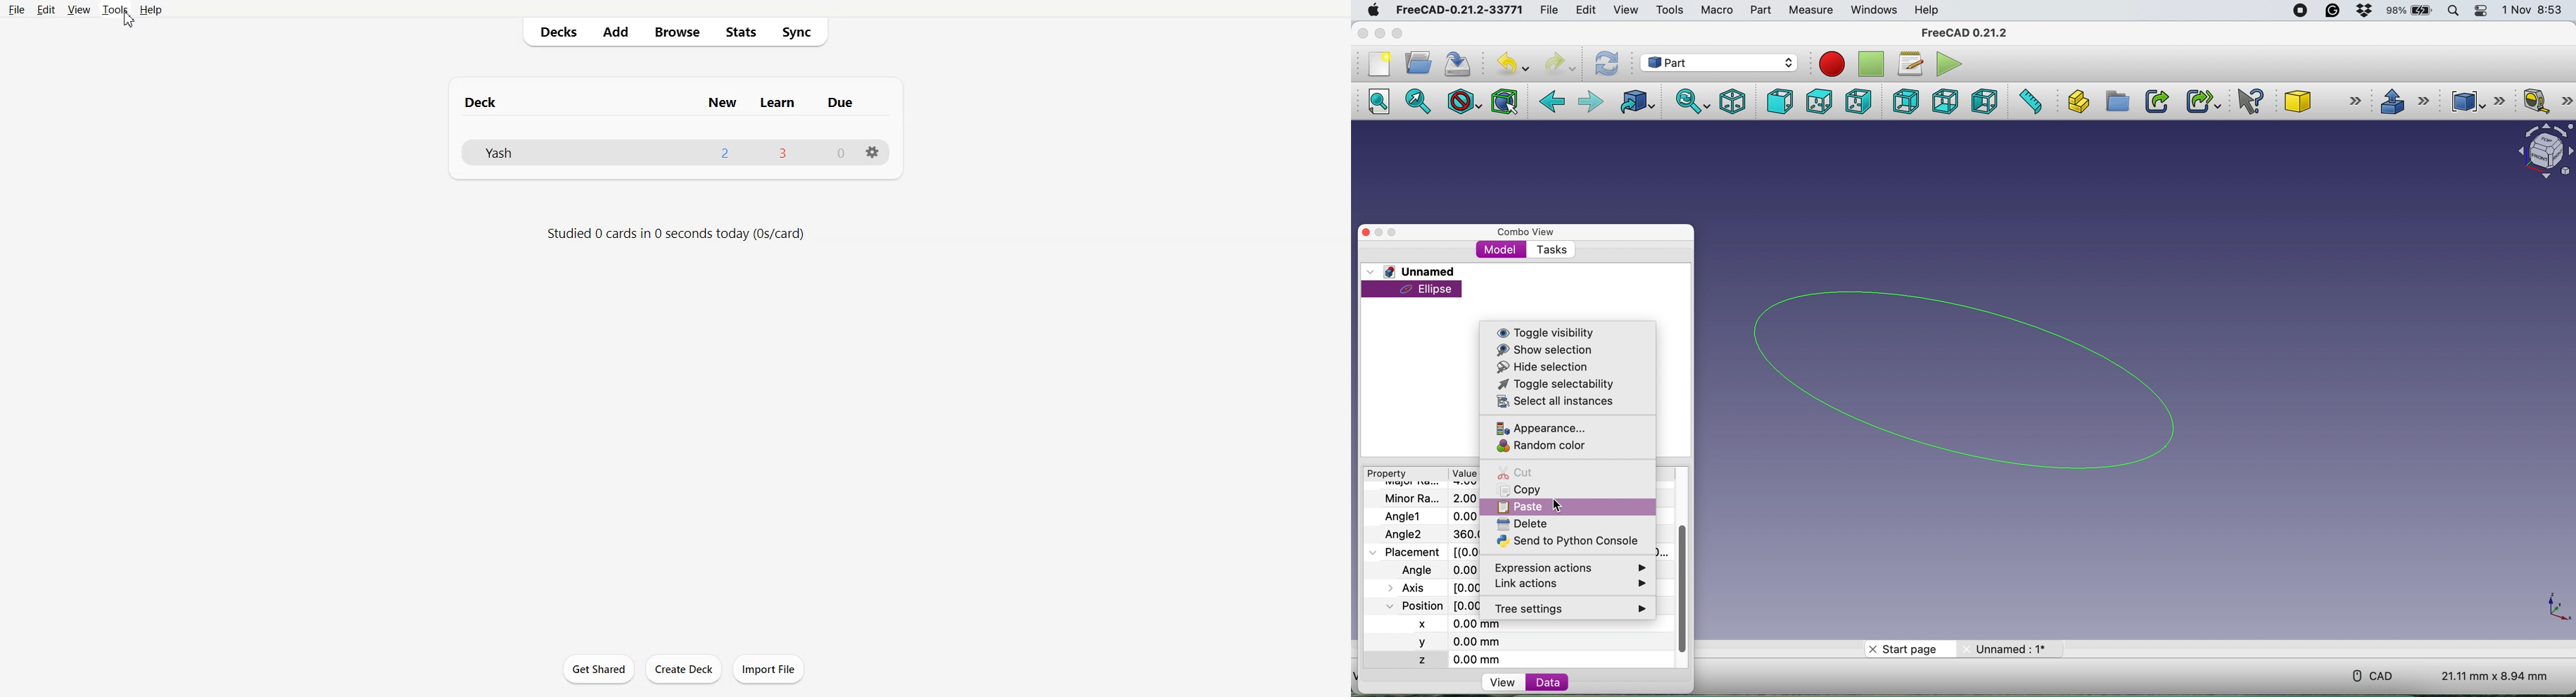  What do you see at coordinates (723, 103) in the screenshot?
I see `New` at bounding box center [723, 103].